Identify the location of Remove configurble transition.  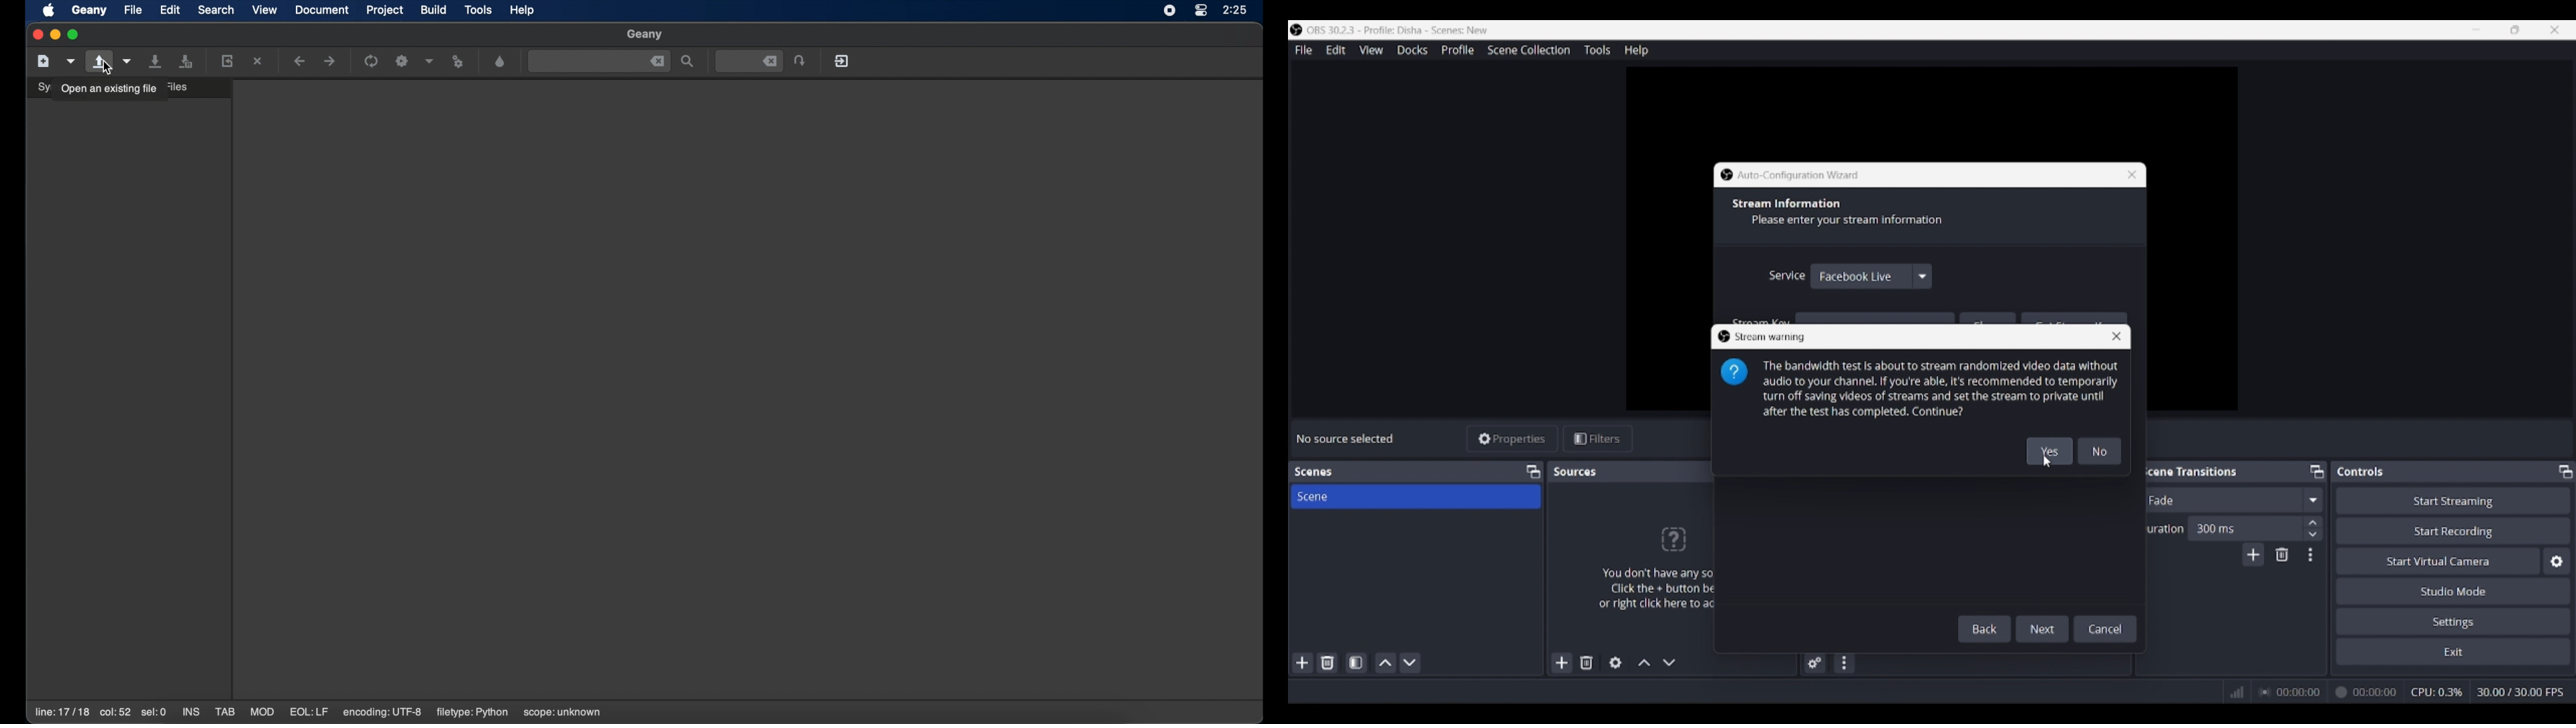
(2282, 554).